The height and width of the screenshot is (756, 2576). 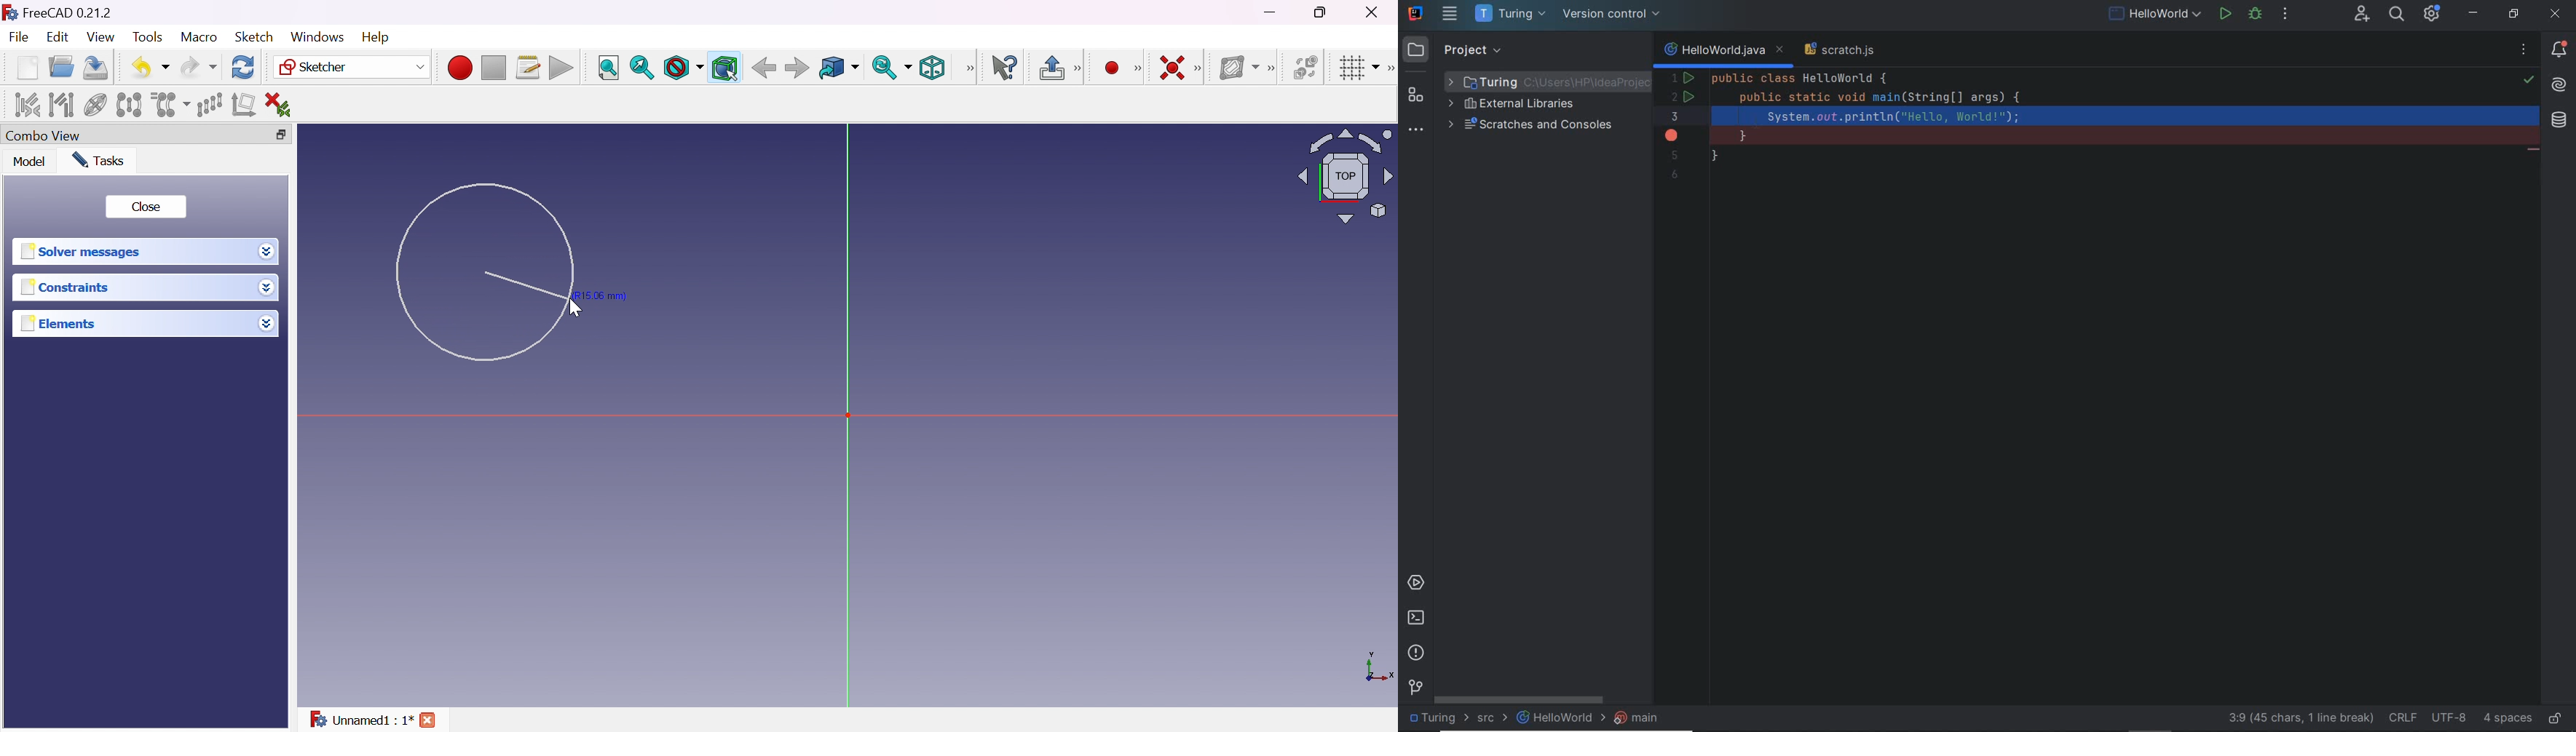 I want to click on Symmetry, so click(x=130, y=104).